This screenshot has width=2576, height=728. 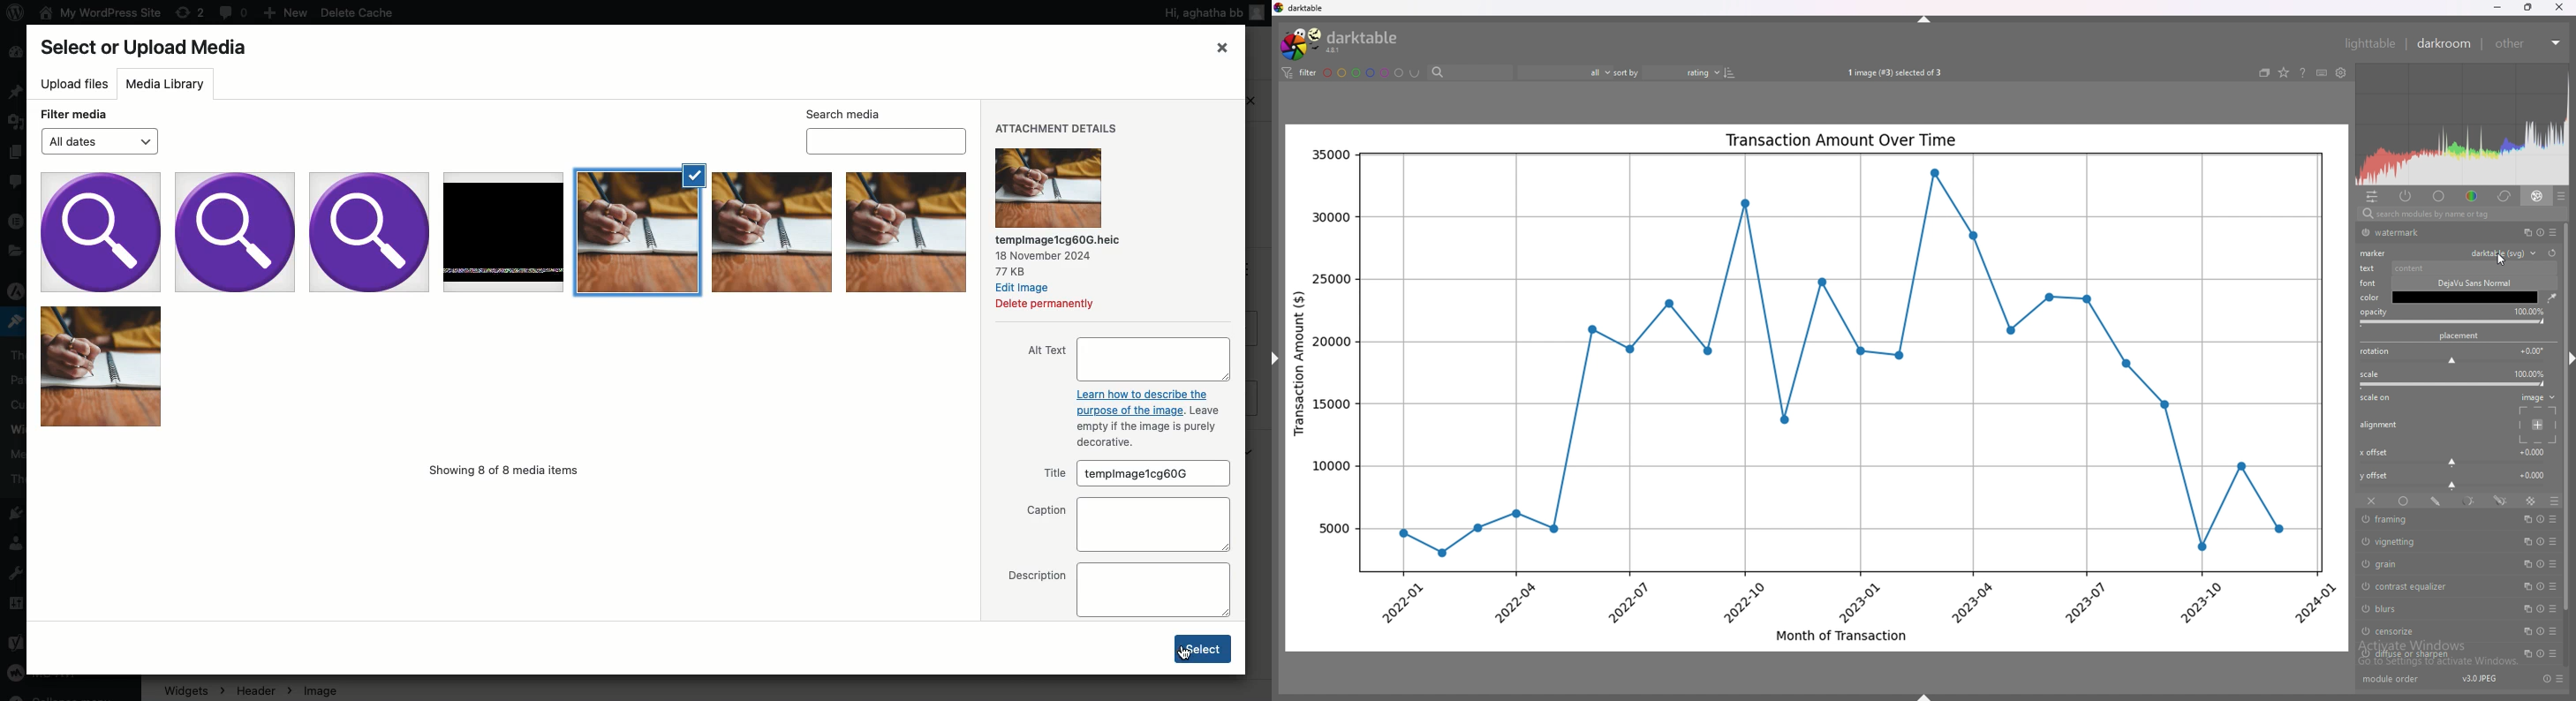 What do you see at coordinates (2551, 653) in the screenshot?
I see `presets` at bounding box center [2551, 653].